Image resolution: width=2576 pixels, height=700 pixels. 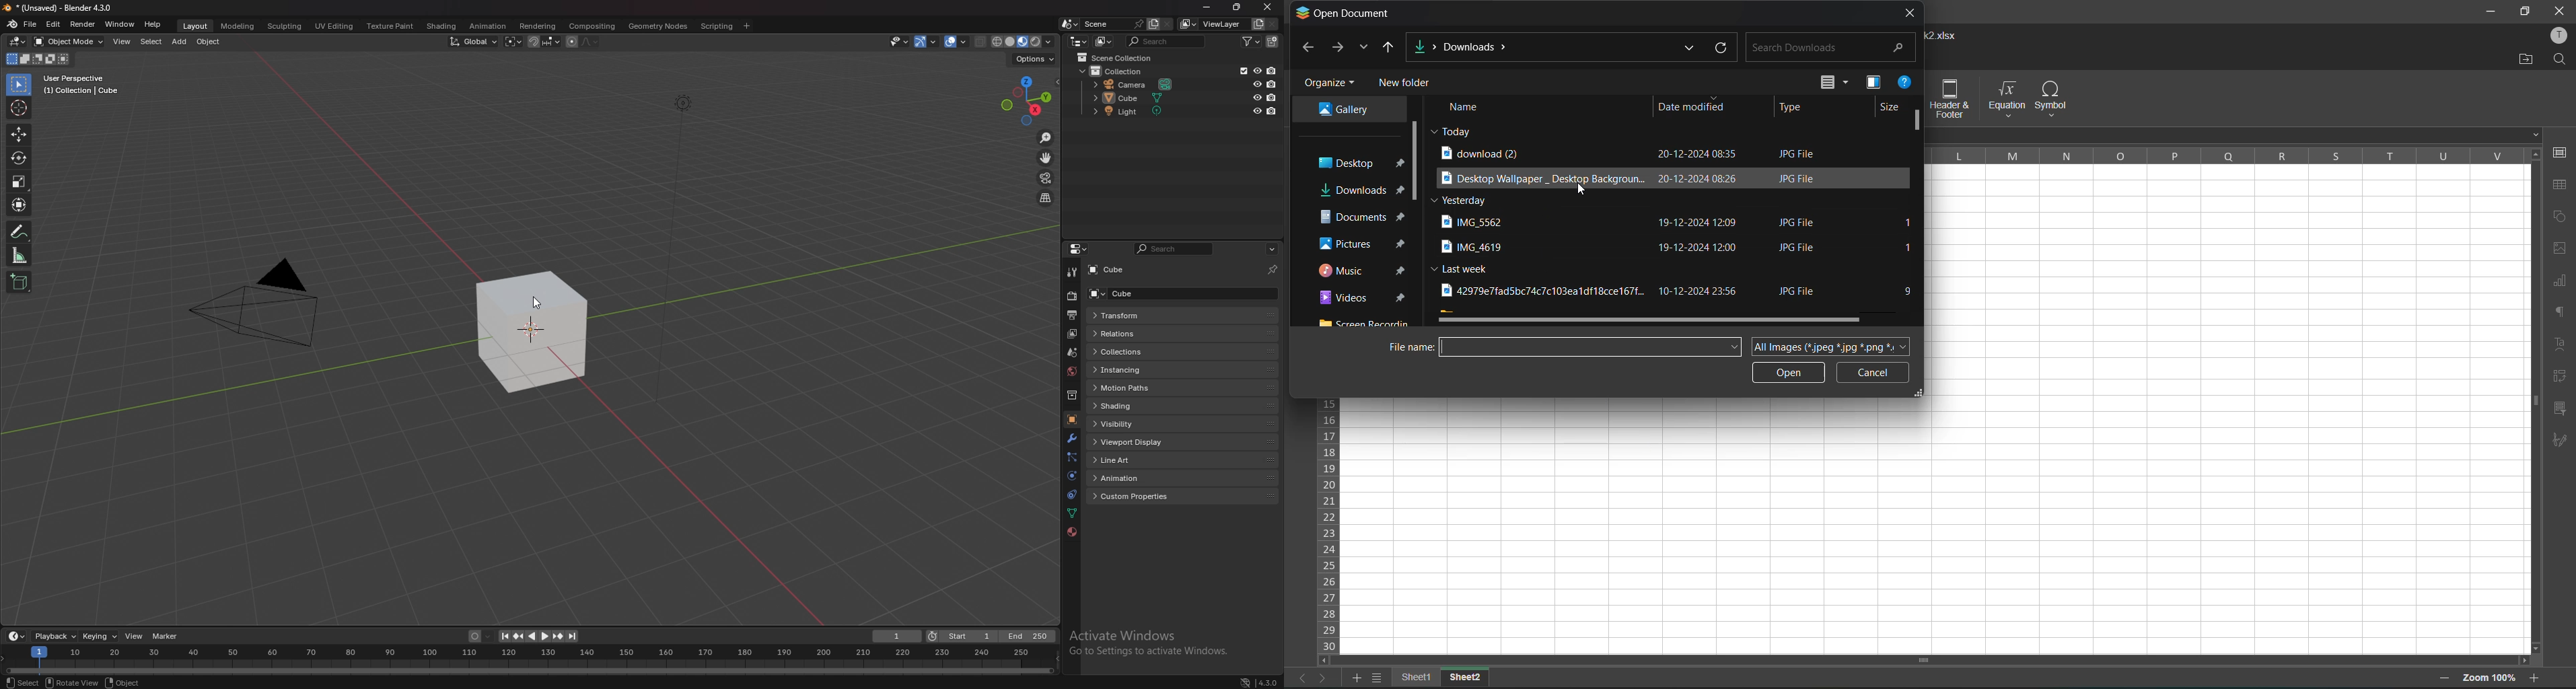 I want to click on modeling, so click(x=238, y=25).